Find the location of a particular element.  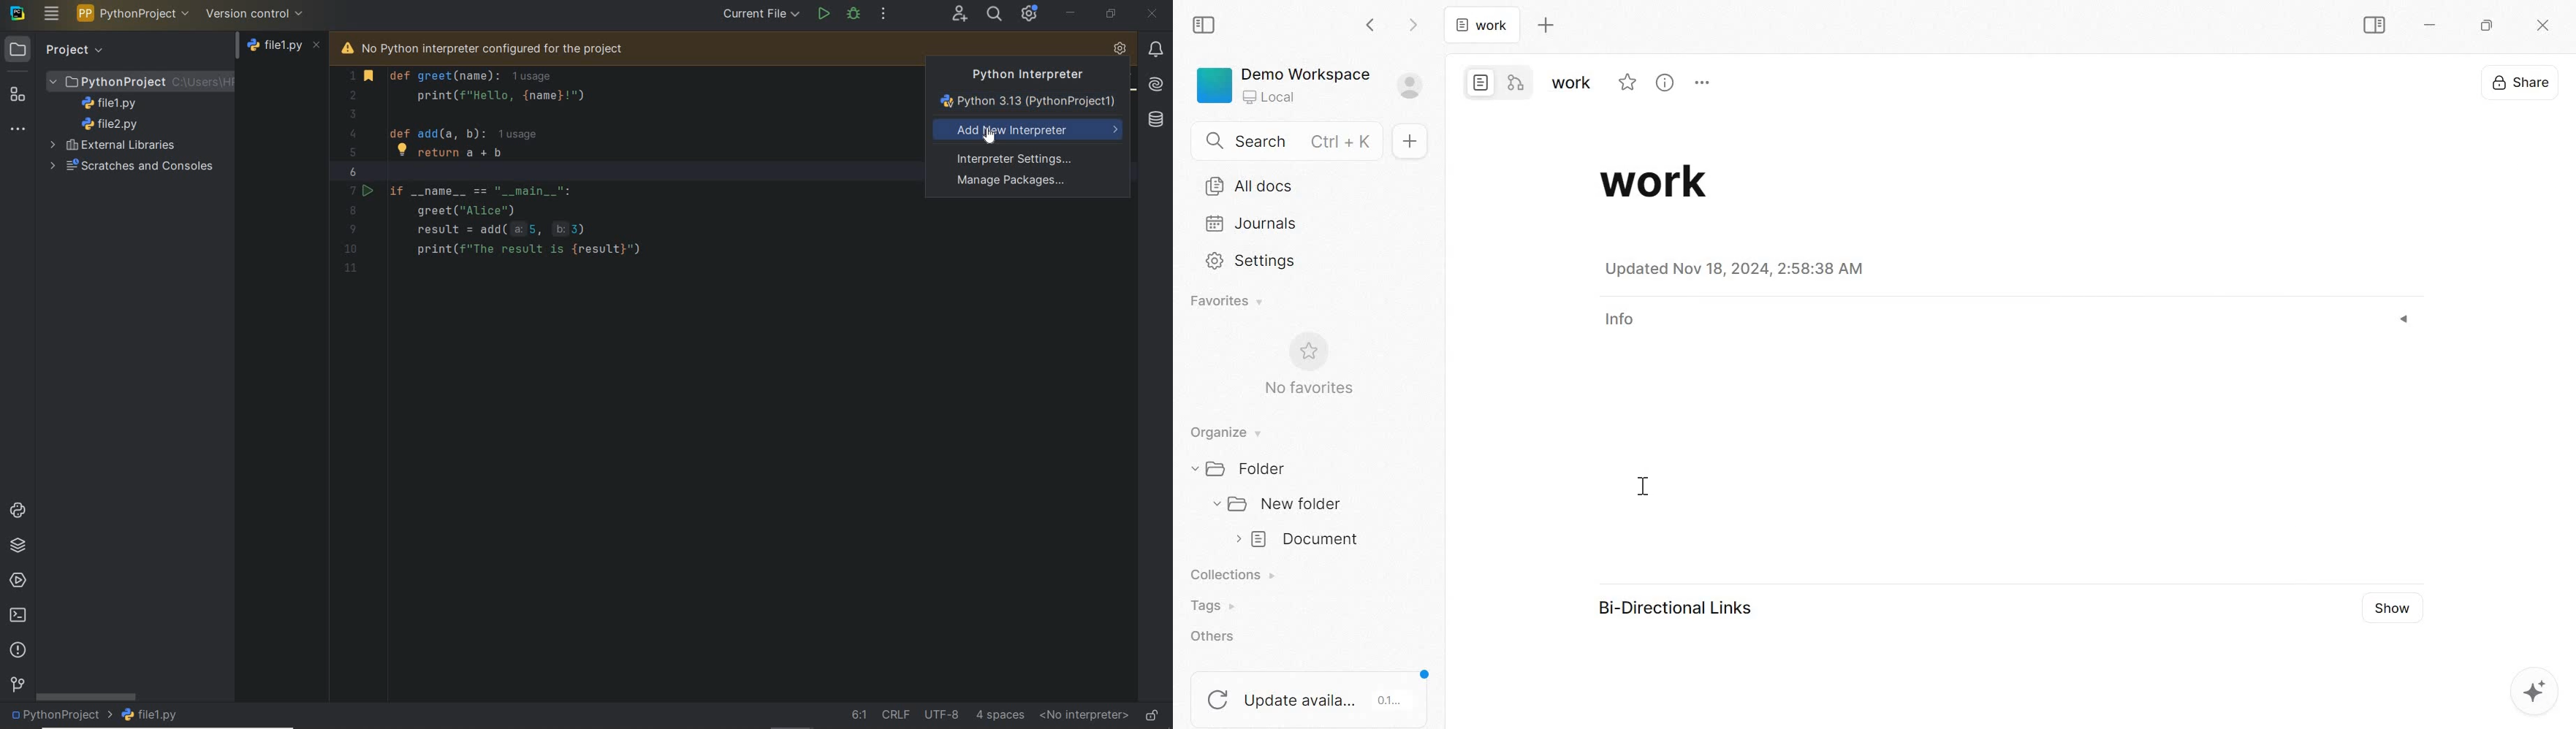

terminal is located at coordinates (19, 616).